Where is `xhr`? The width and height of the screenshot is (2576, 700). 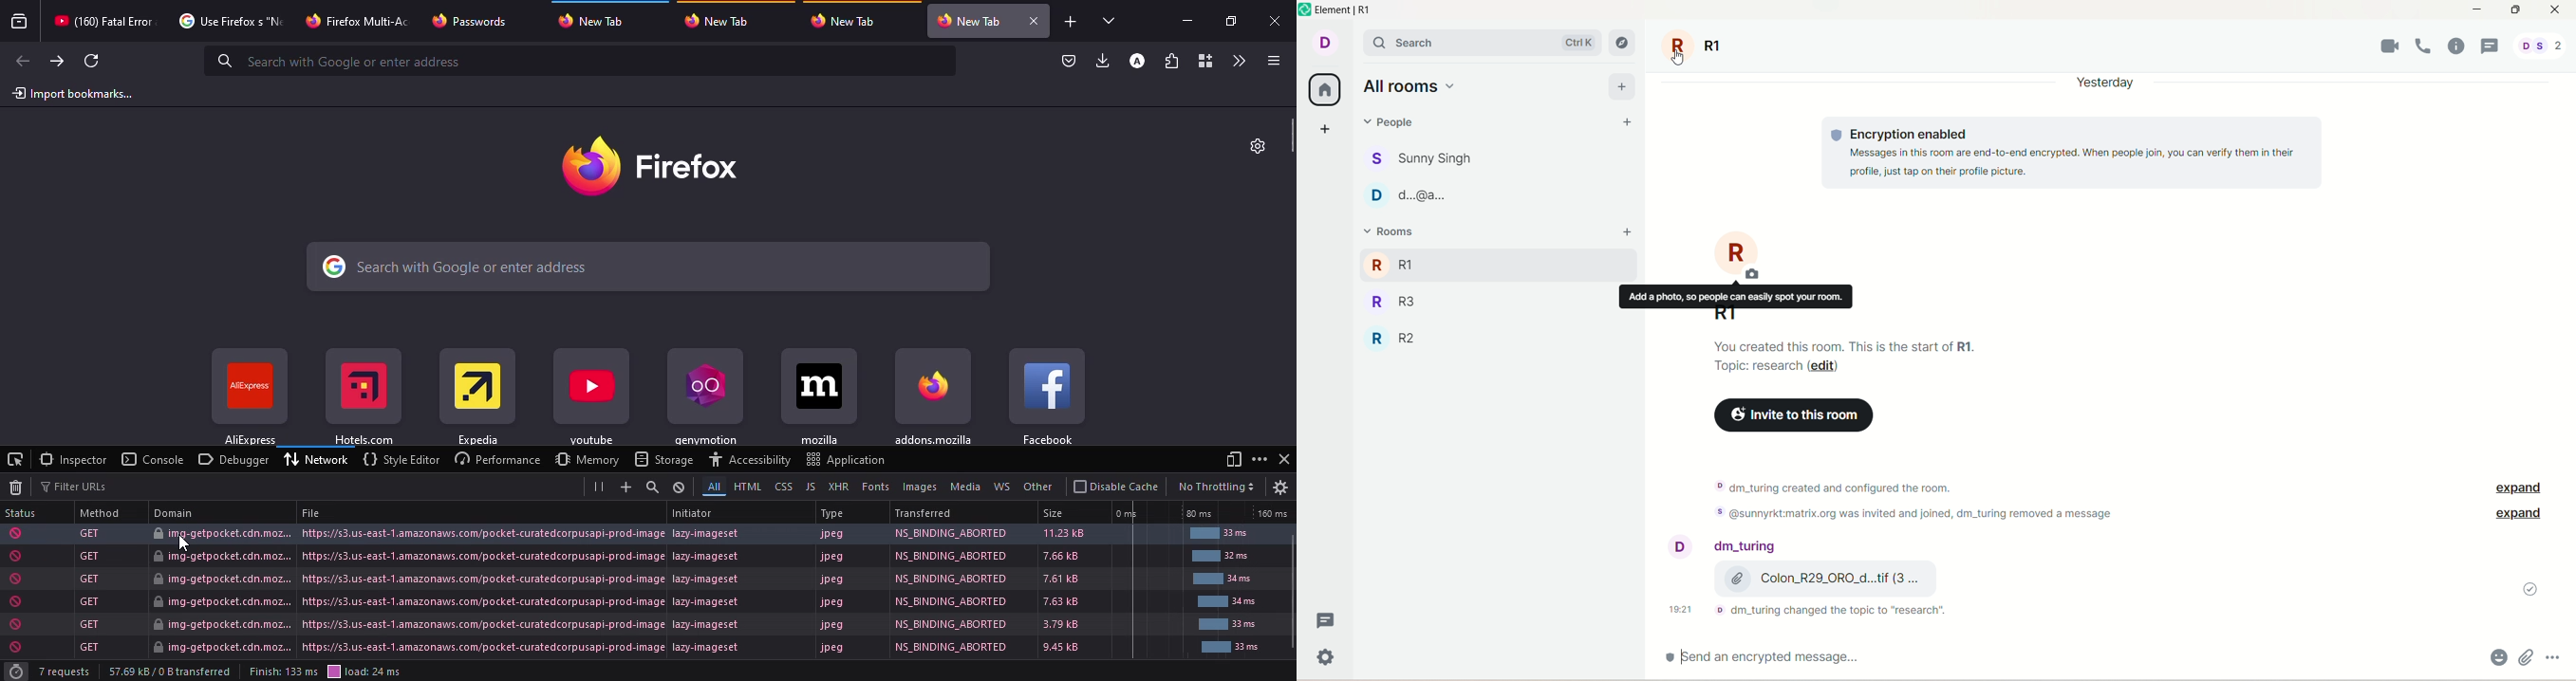 xhr is located at coordinates (838, 488).